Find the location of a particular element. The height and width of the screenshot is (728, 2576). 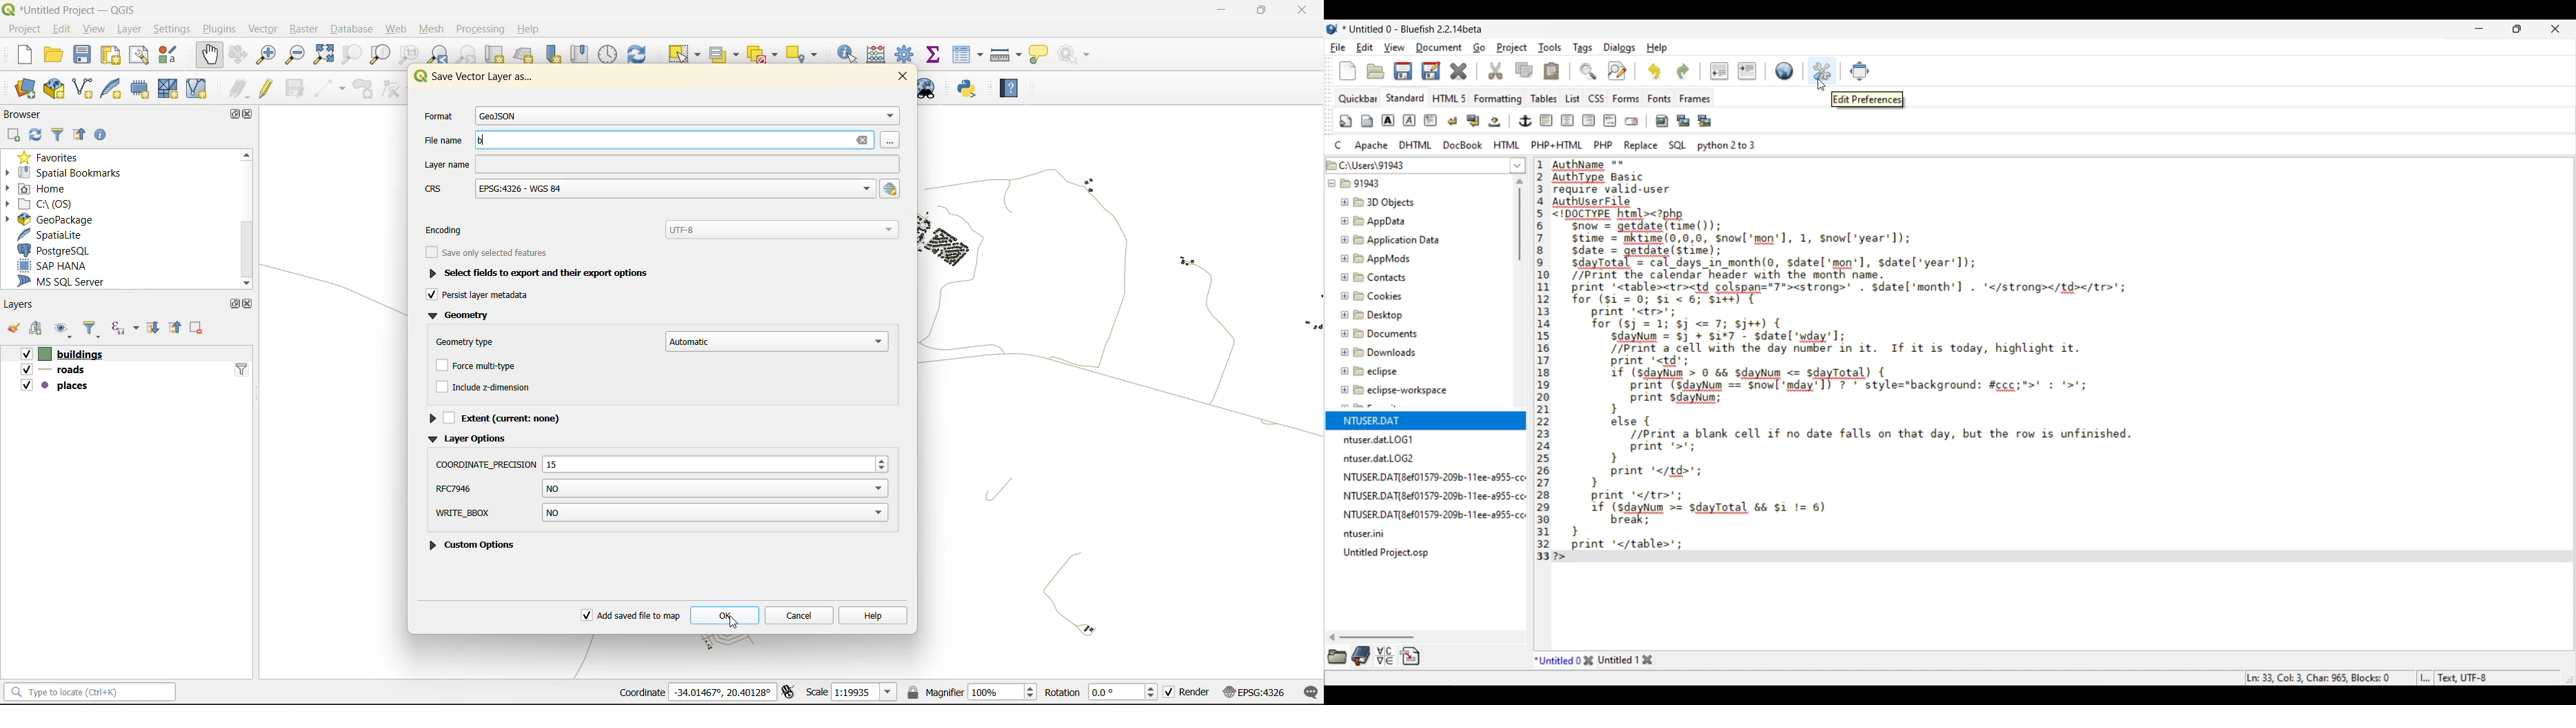

zoom next is located at coordinates (470, 54).